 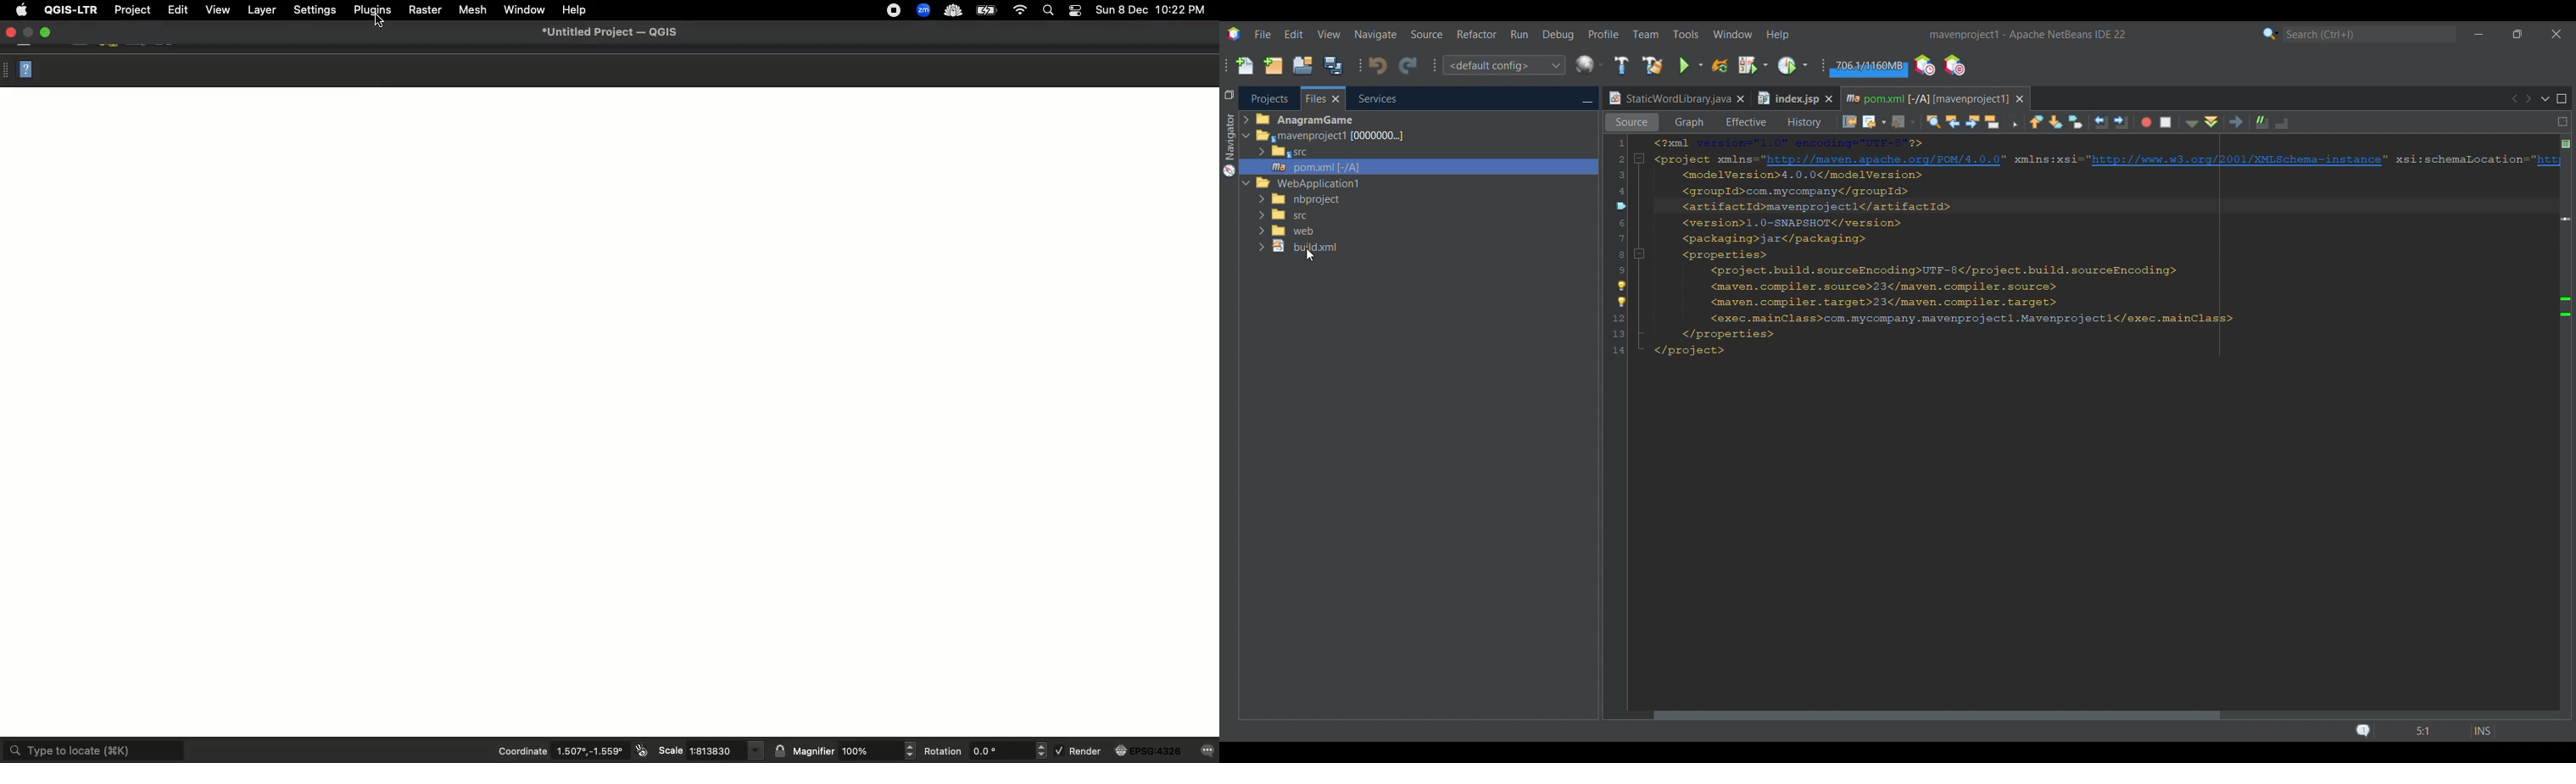 What do you see at coordinates (1419, 167) in the screenshot?
I see `Selected file highlighted` at bounding box center [1419, 167].